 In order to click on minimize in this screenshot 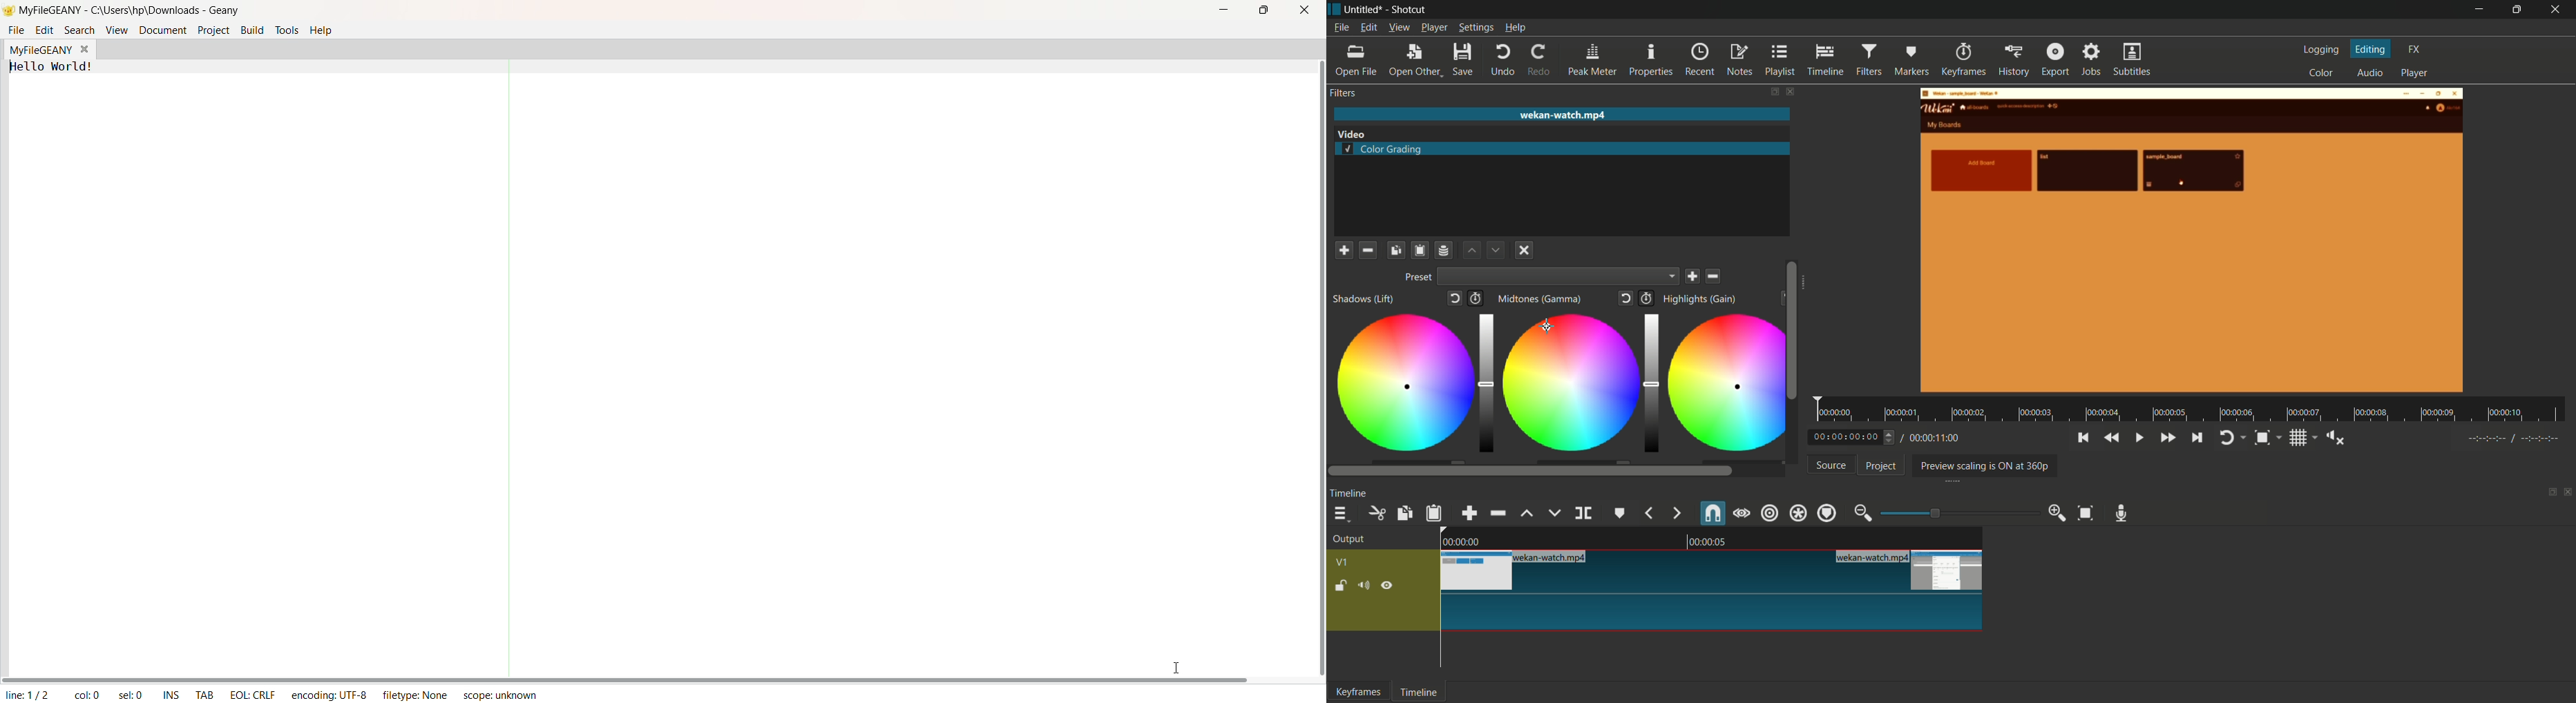, I will do `click(2477, 10)`.